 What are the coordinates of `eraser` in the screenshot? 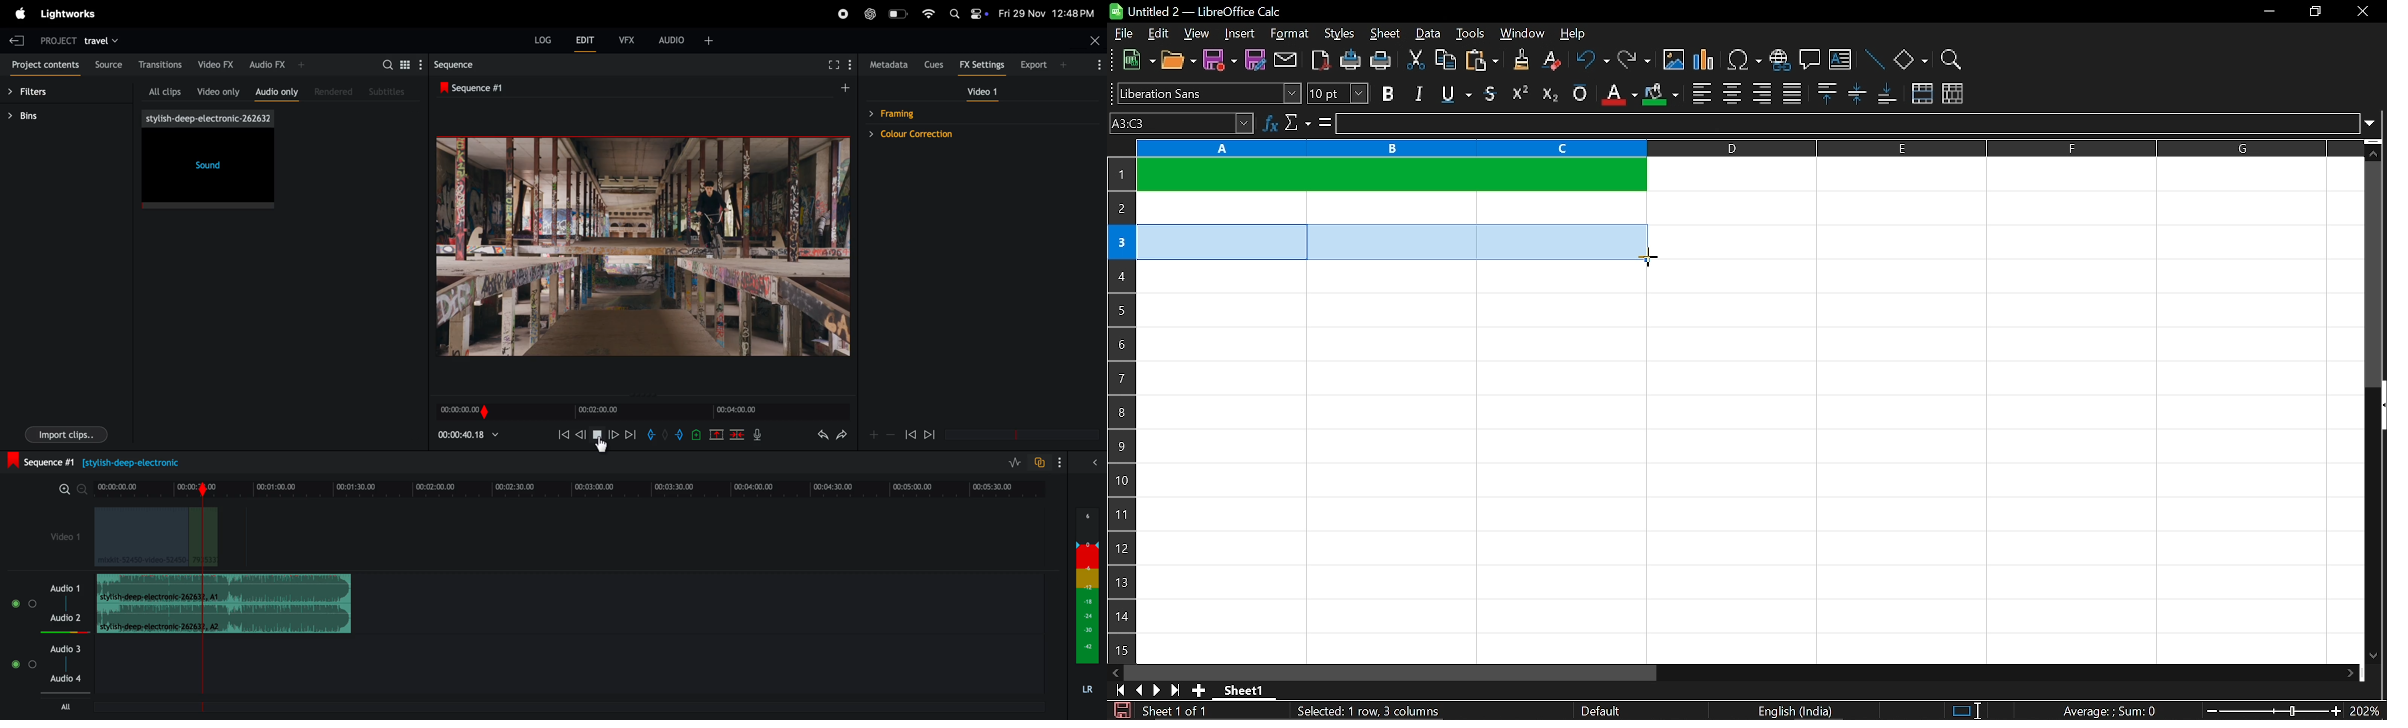 It's located at (1549, 61).